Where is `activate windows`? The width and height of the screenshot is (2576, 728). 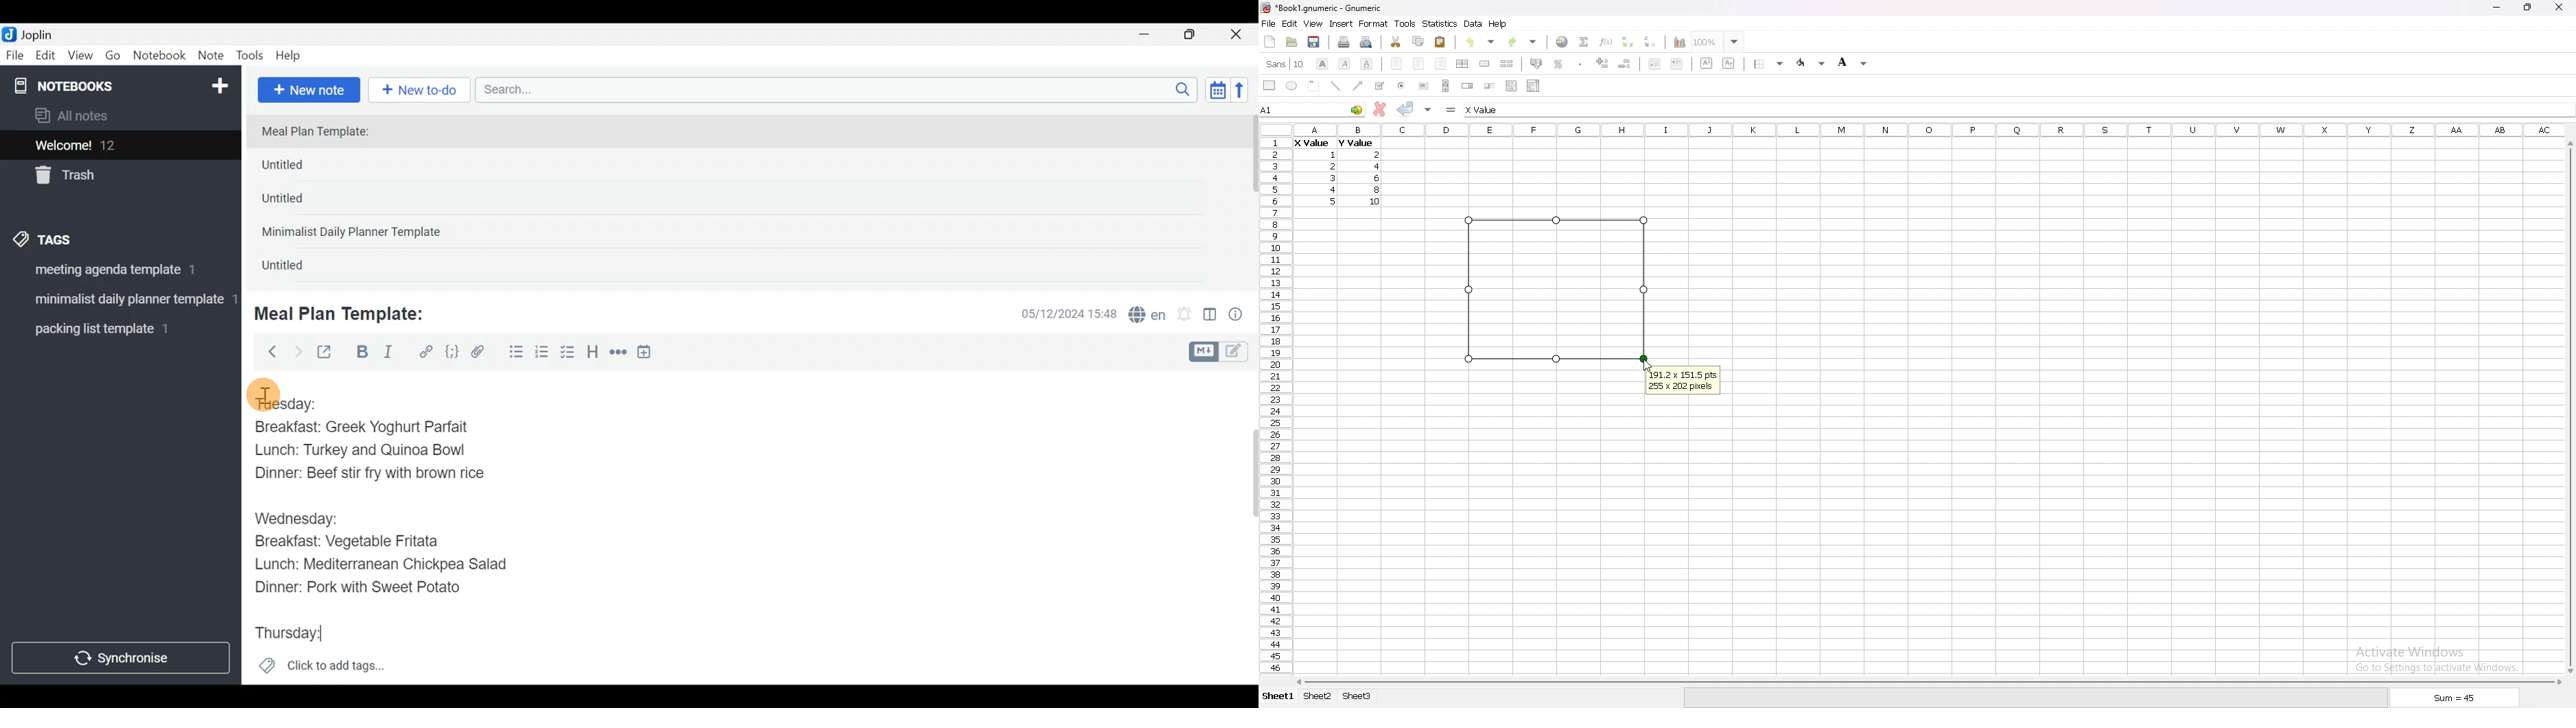
activate windows is located at coordinates (2442, 657).